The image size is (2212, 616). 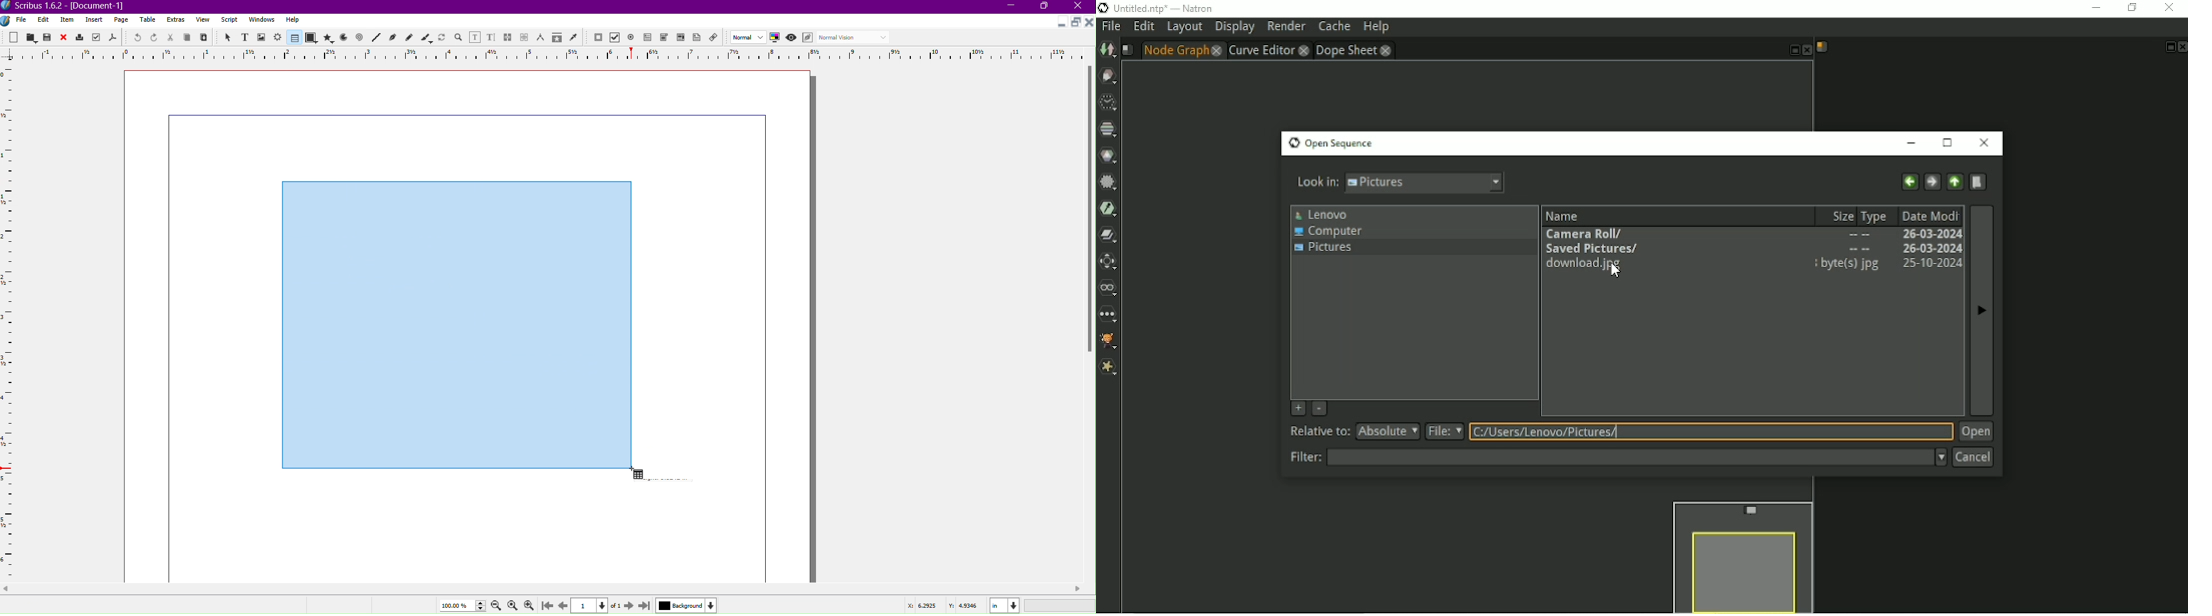 What do you see at coordinates (344, 38) in the screenshot?
I see `Arc` at bounding box center [344, 38].